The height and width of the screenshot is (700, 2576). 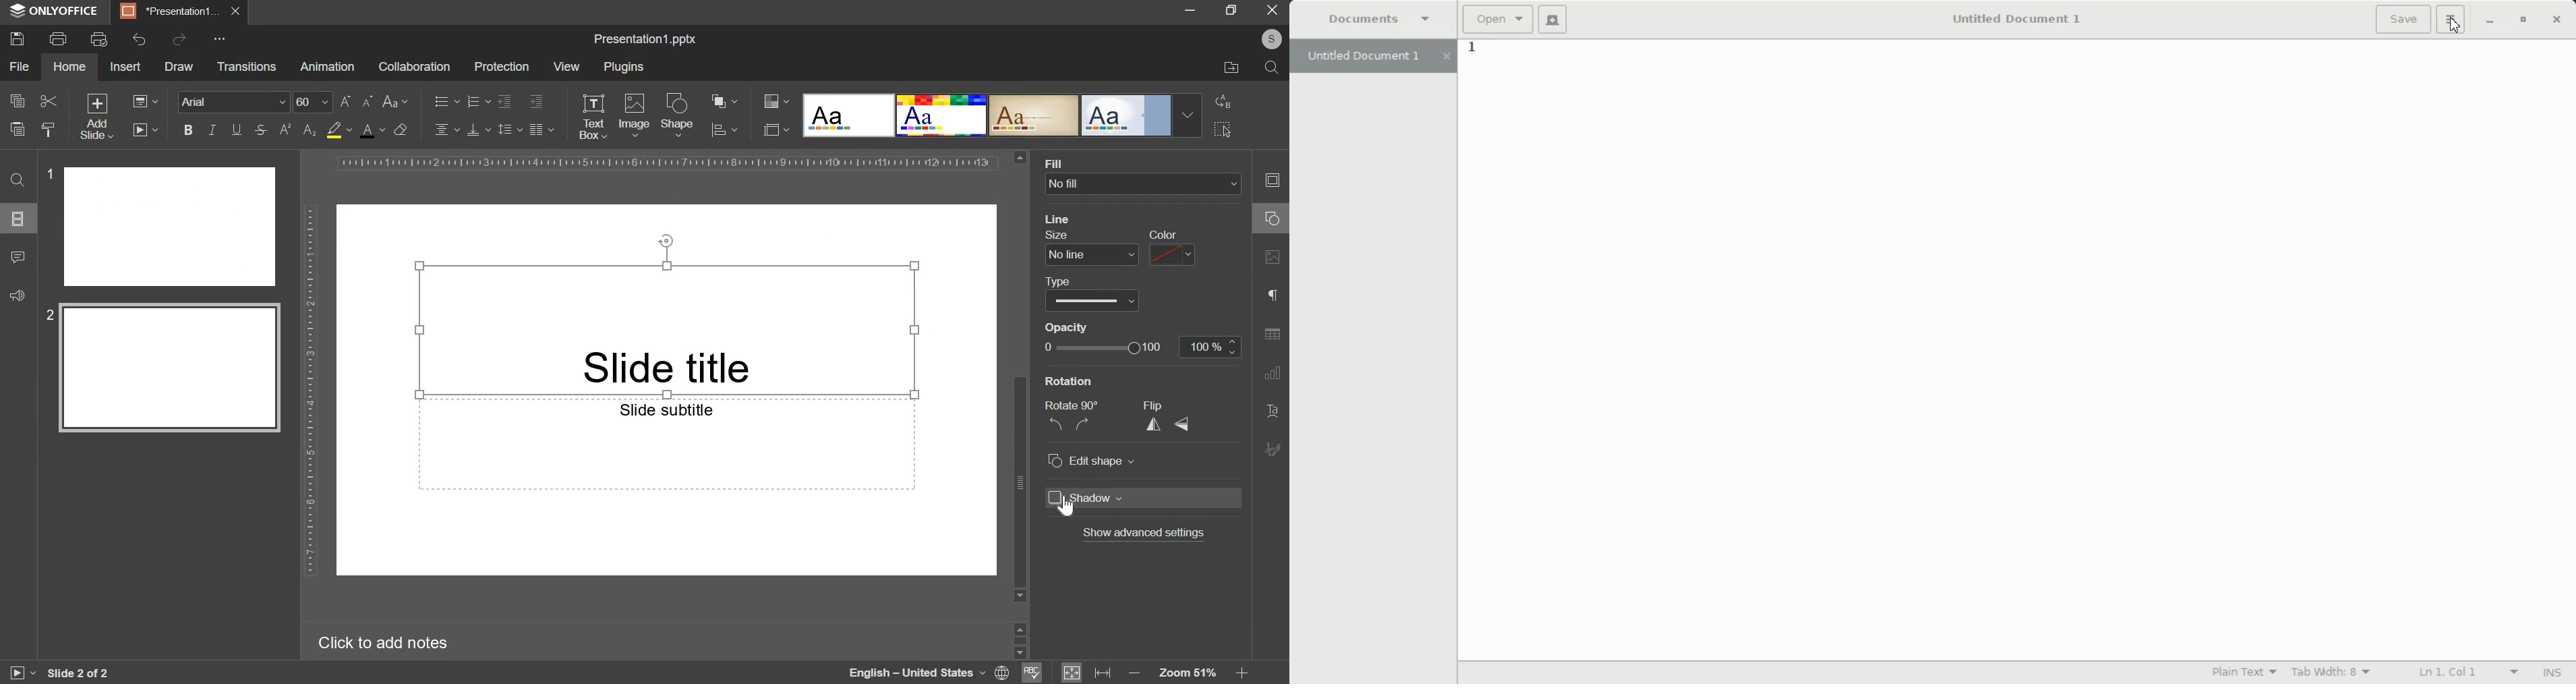 What do you see at coordinates (776, 101) in the screenshot?
I see `color design` at bounding box center [776, 101].